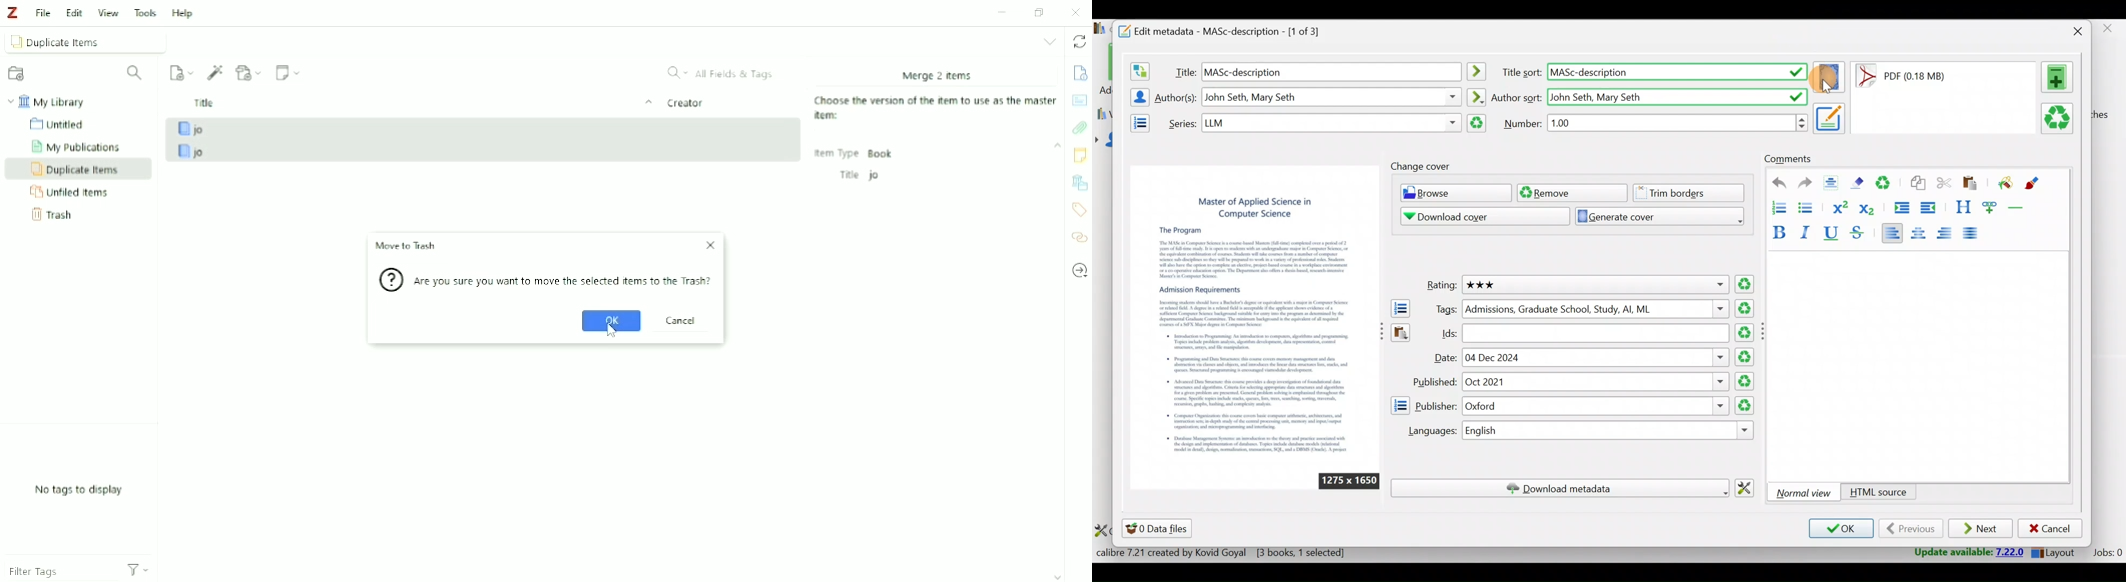 The height and width of the screenshot is (588, 2128). What do you see at coordinates (567, 282) in the screenshot?
I see `Are you sure you want to move the selected items to Trash?` at bounding box center [567, 282].